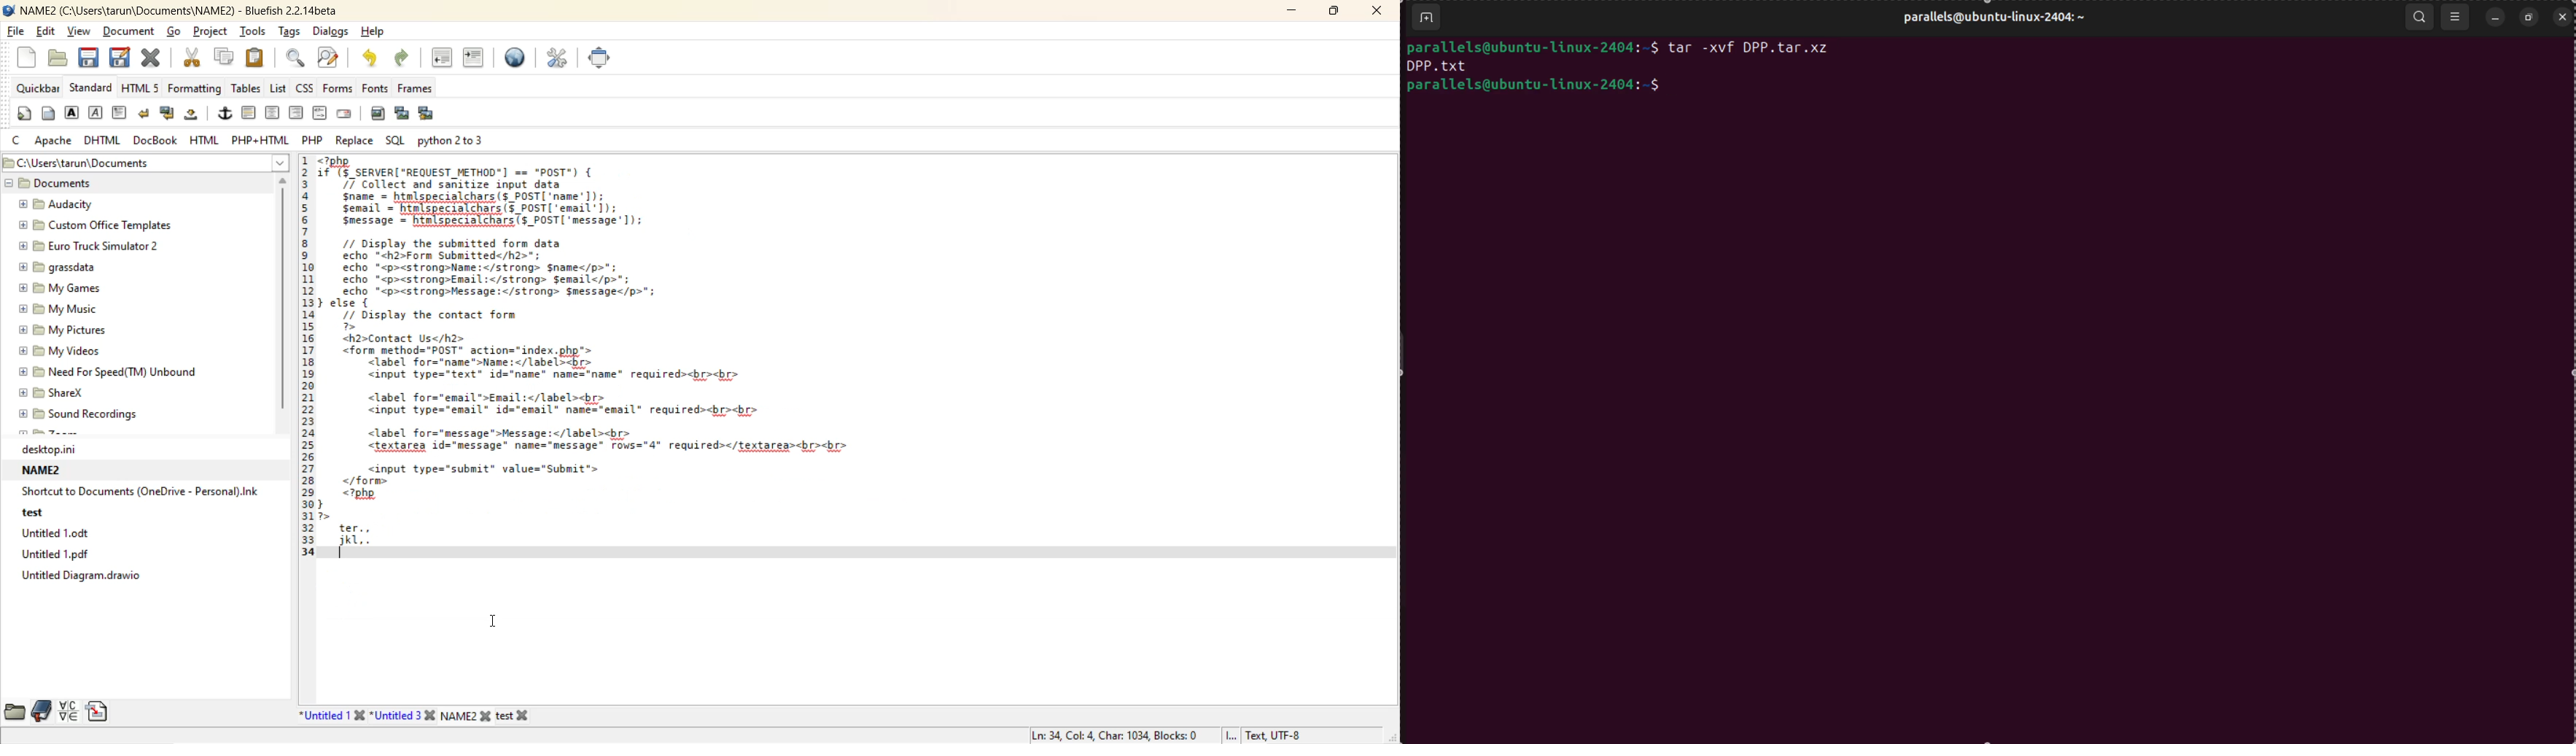 Image resolution: width=2576 pixels, height=756 pixels. I want to click on dhtml, so click(100, 141).